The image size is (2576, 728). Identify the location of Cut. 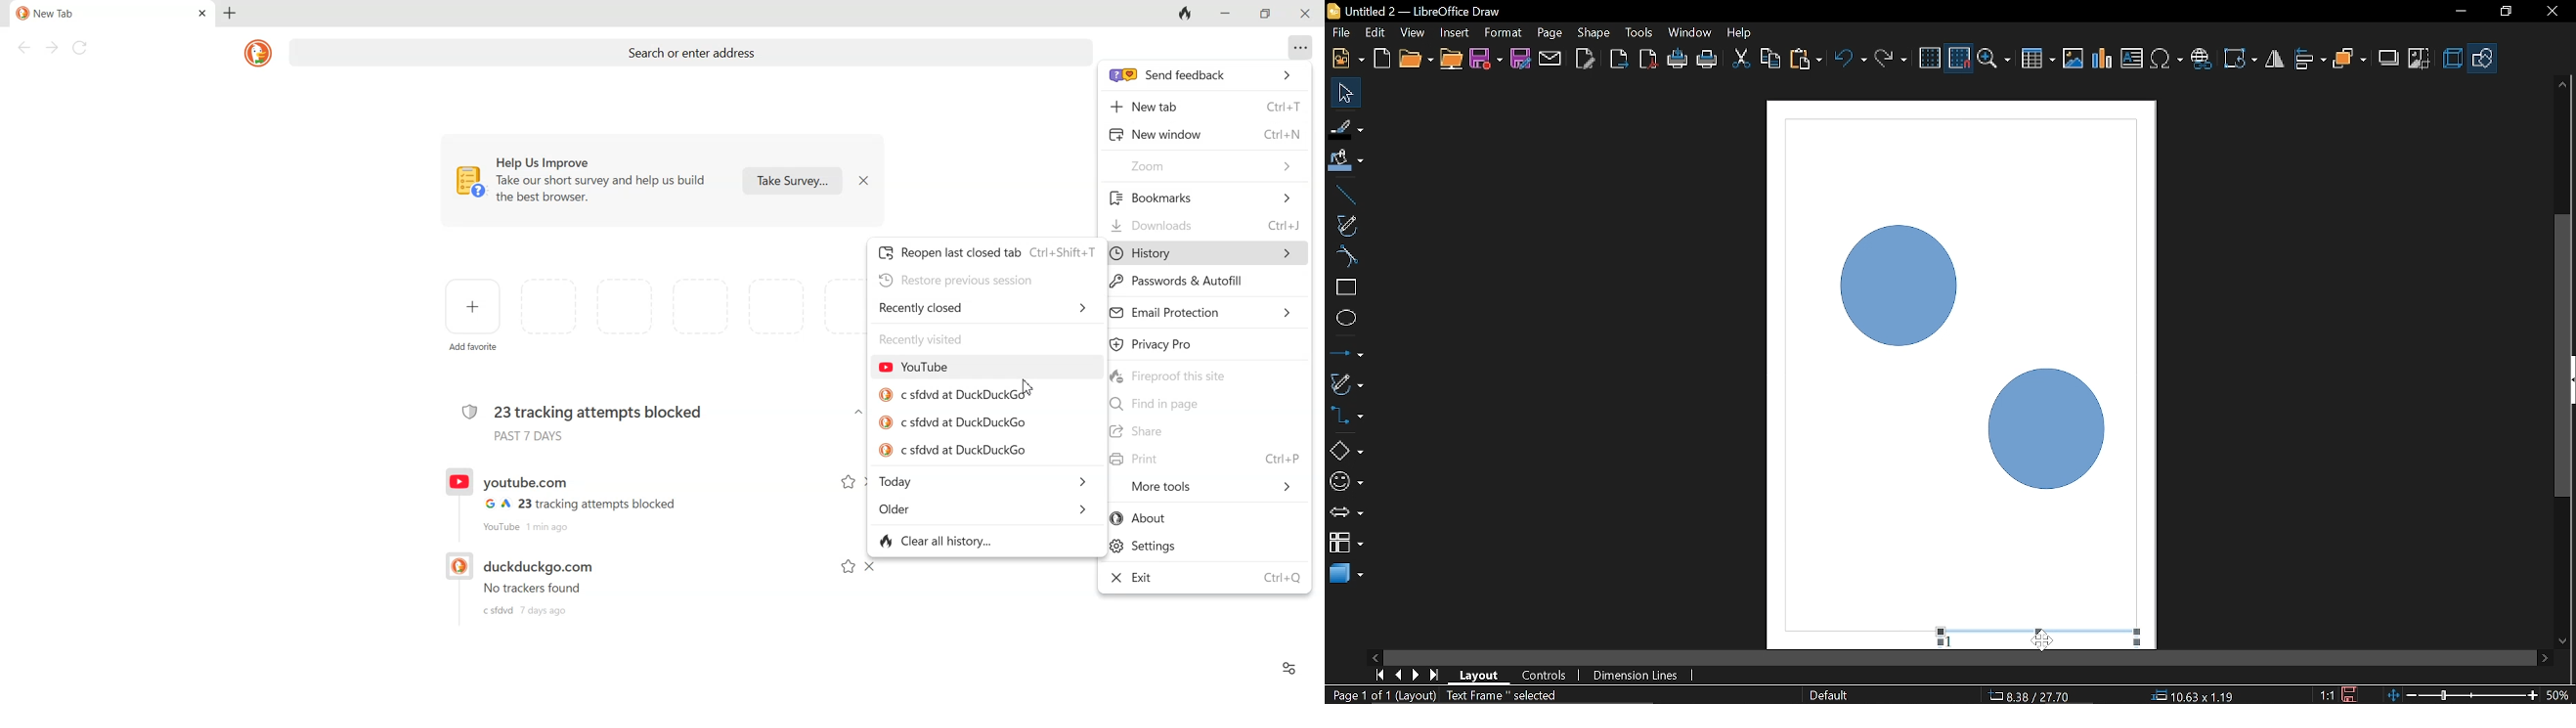
(1741, 61).